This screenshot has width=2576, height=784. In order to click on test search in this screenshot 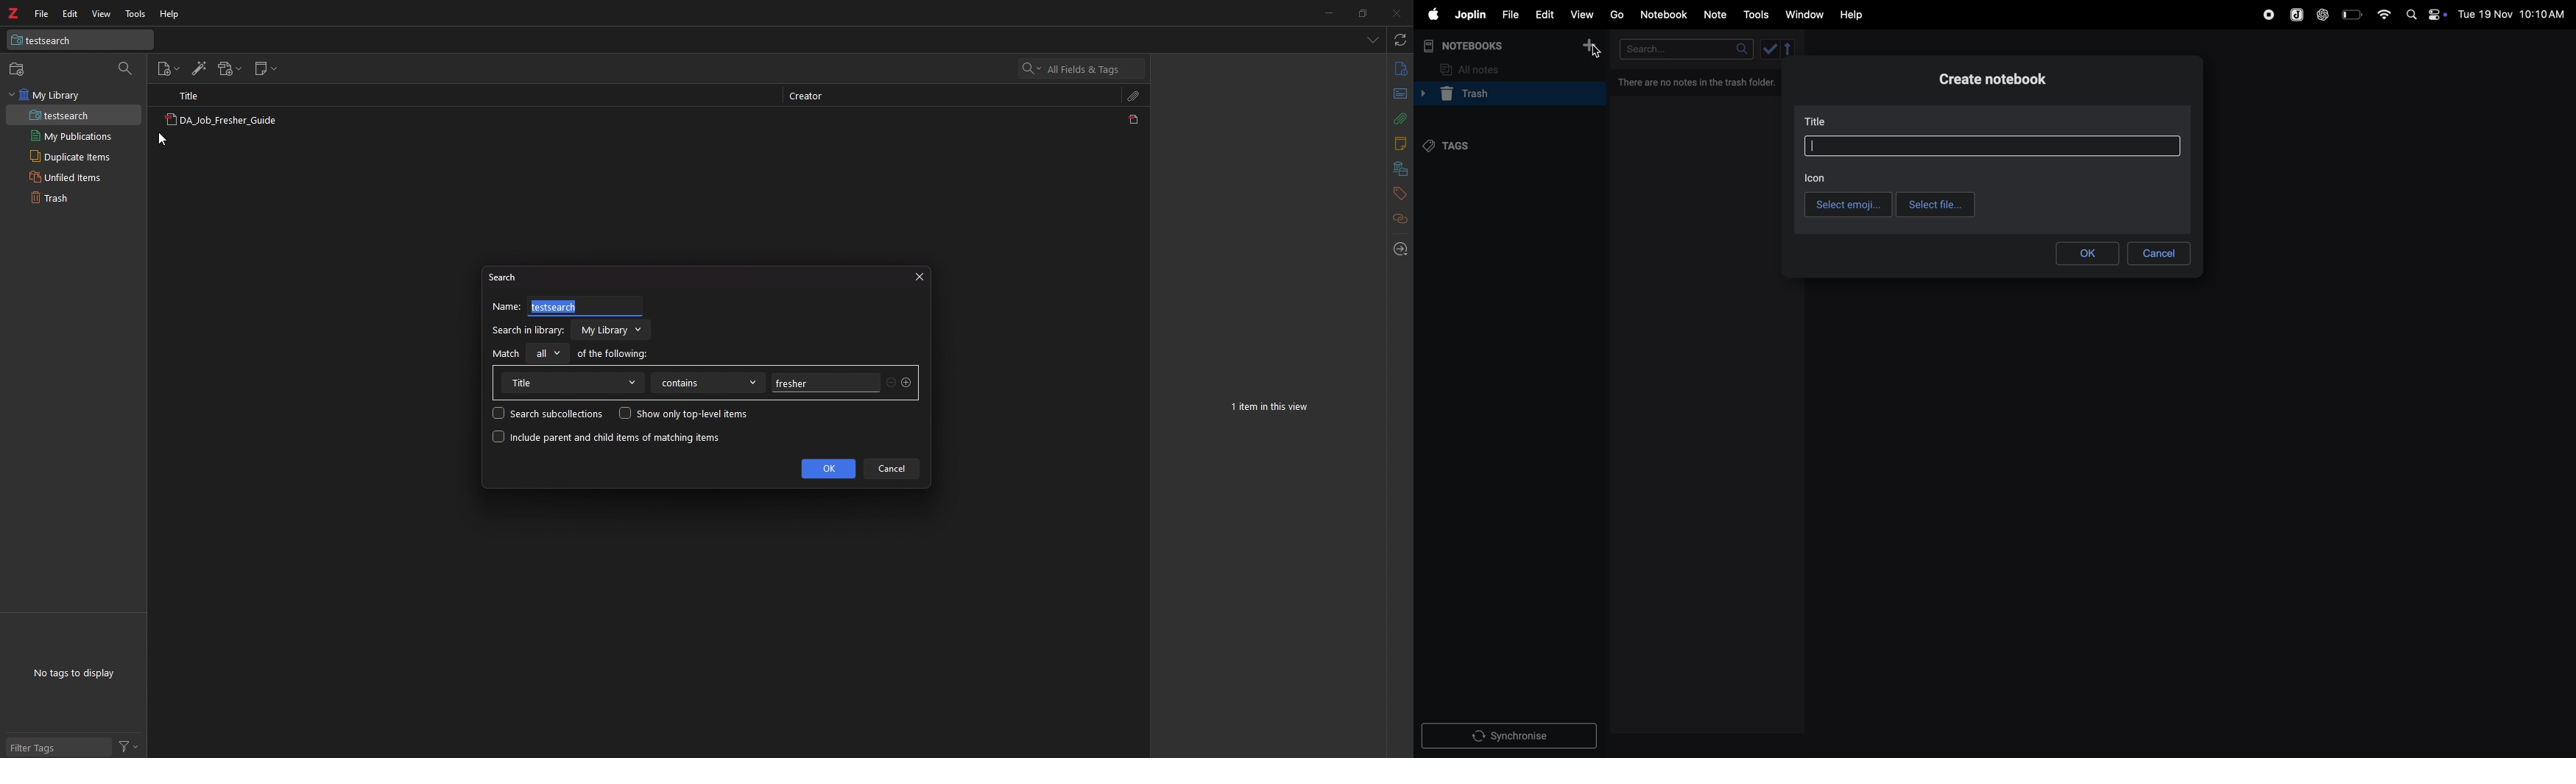, I will do `click(80, 40)`.